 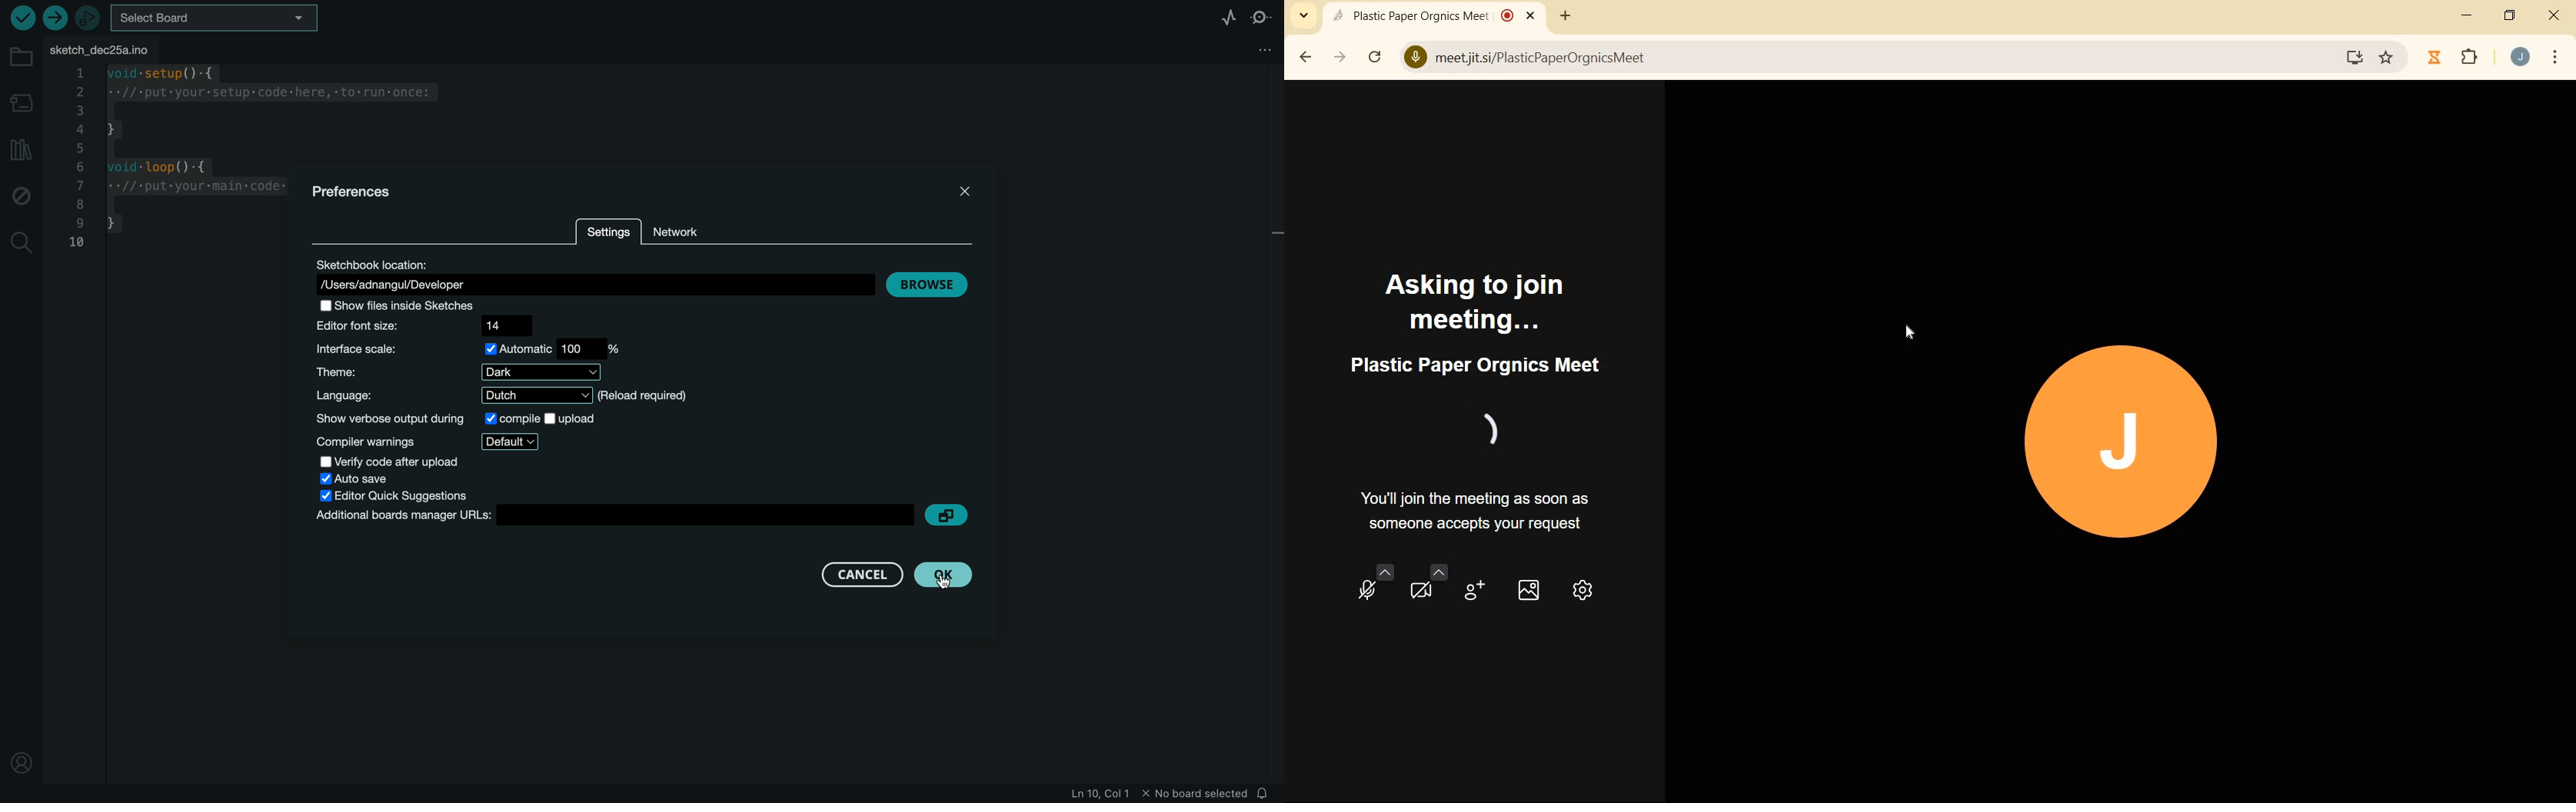 I want to click on verify  code, so click(x=390, y=460).